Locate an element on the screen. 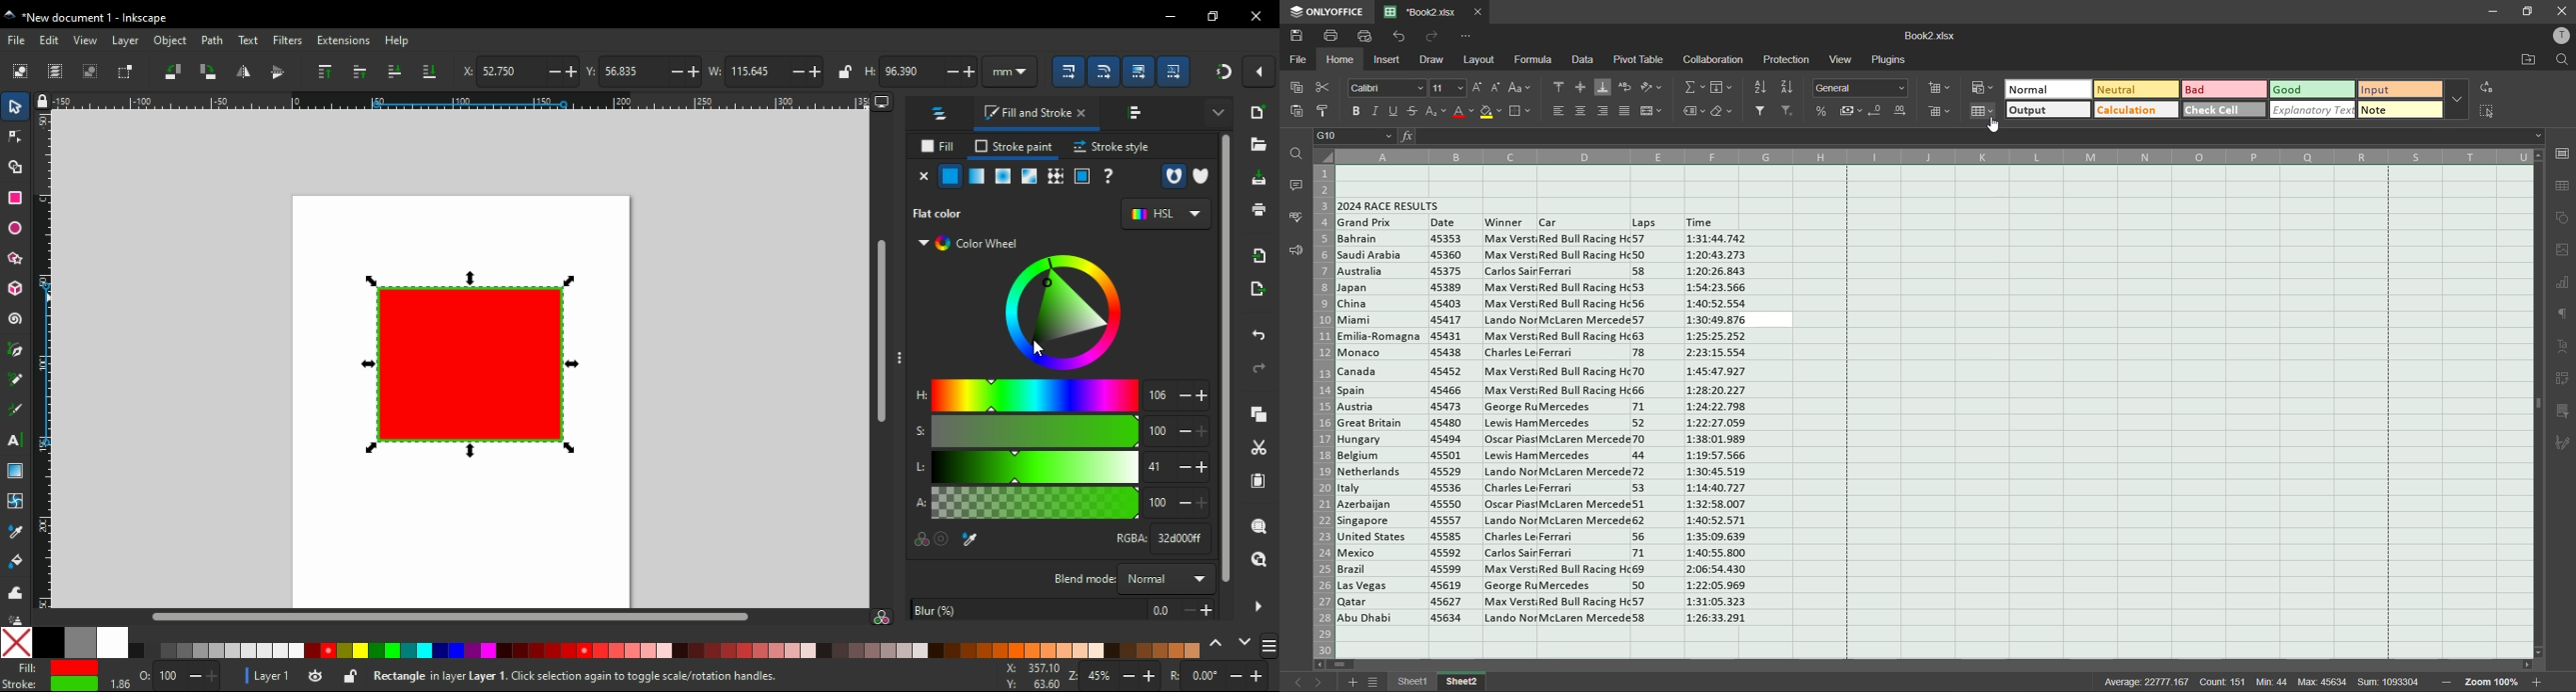 The width and height of the screenshot is (2576, 700). protection is located at coordinates (1788, 62).